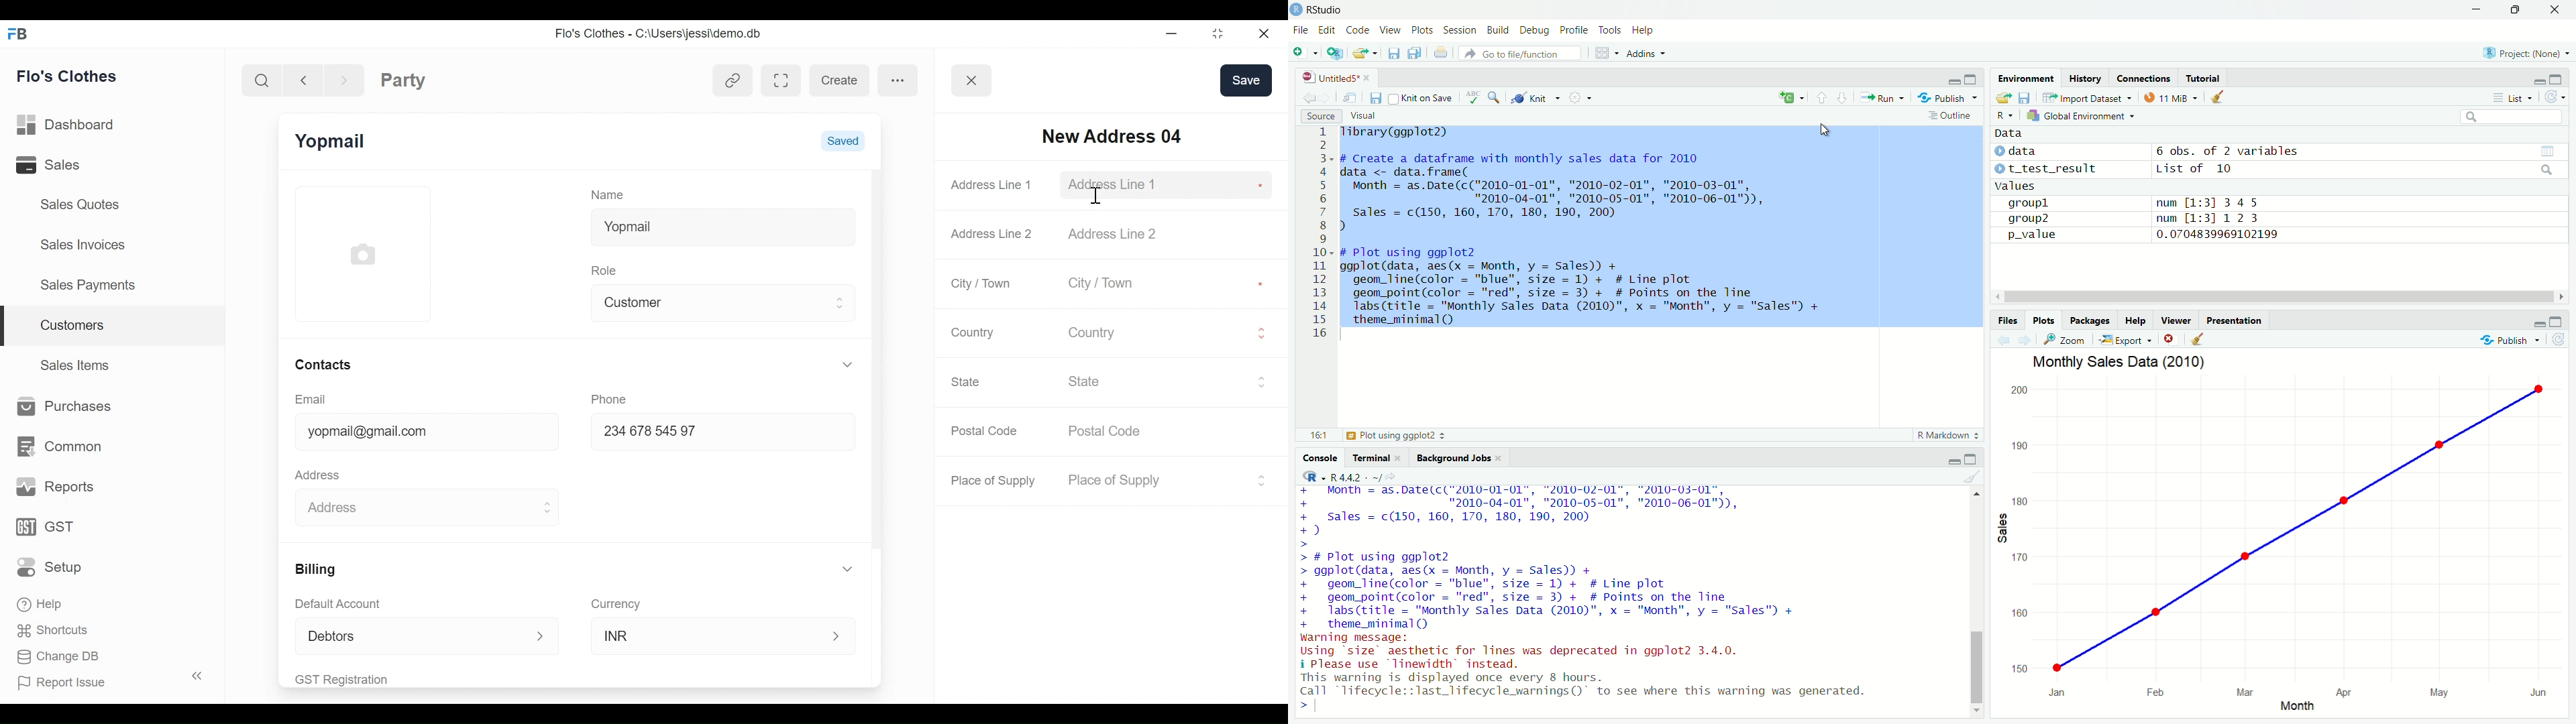  I want to click on Console, so click(1319, 456).